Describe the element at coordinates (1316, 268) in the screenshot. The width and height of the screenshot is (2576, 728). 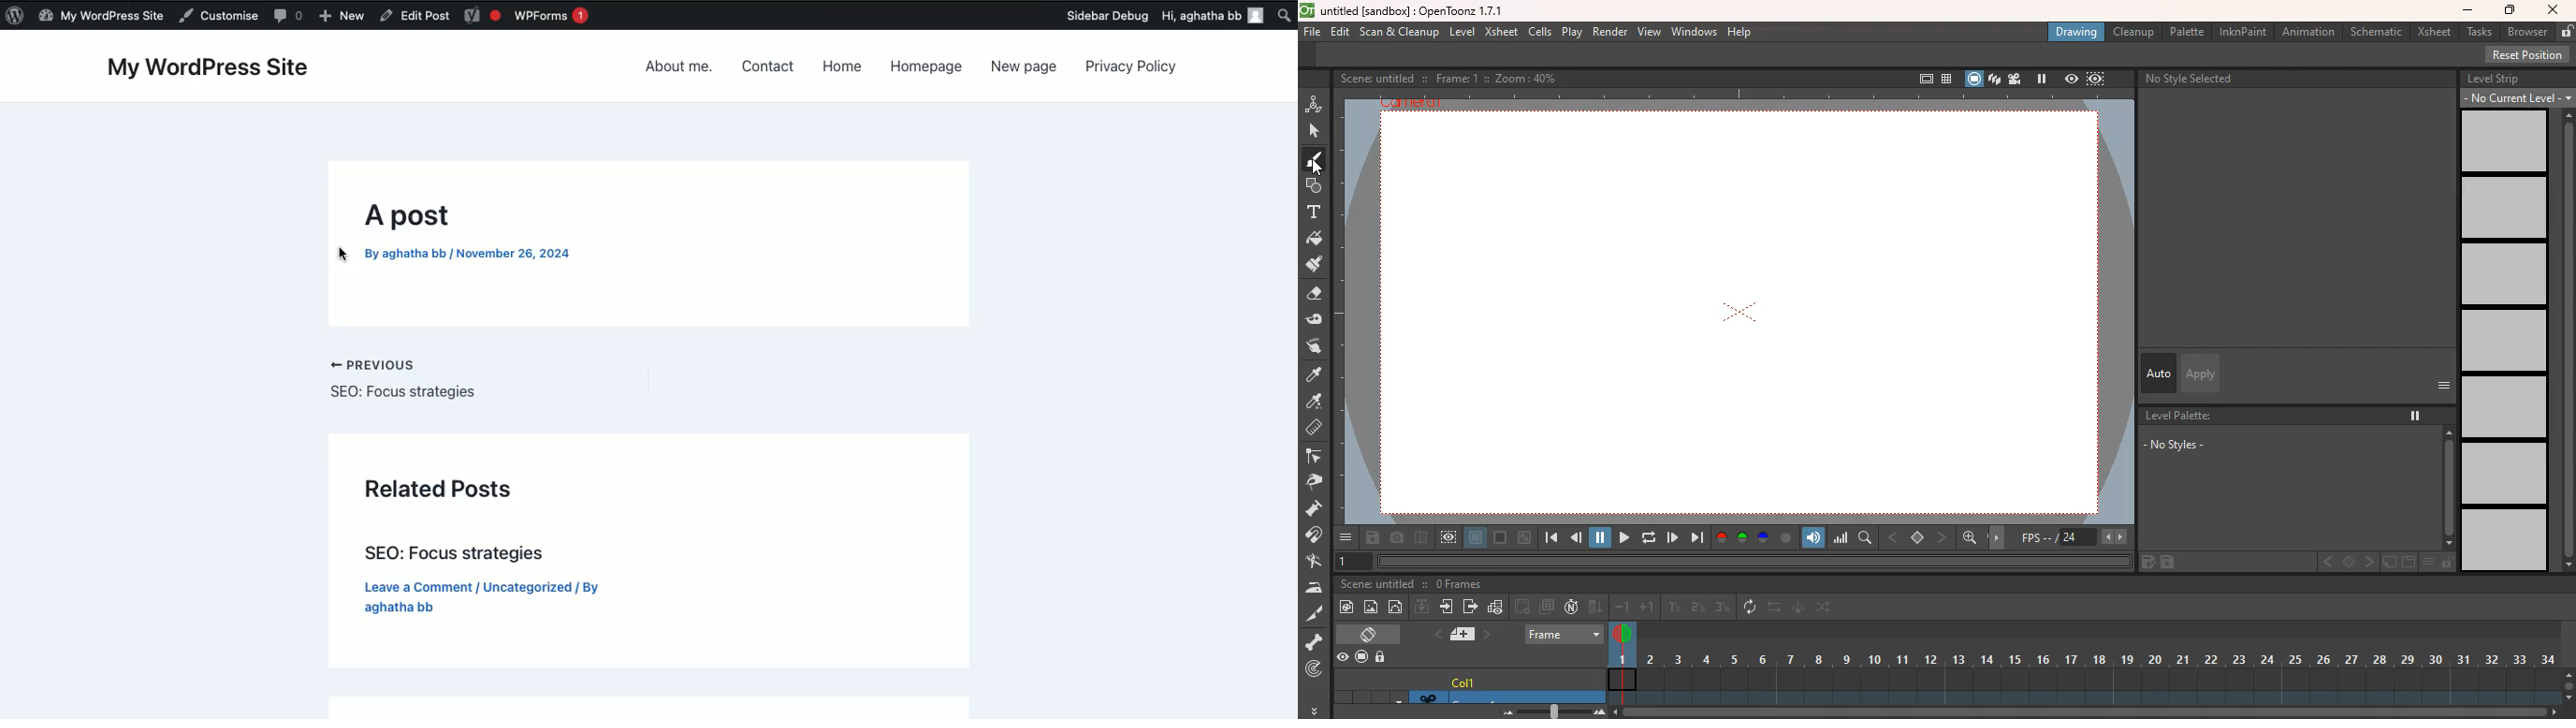
I see `paint` at that location.